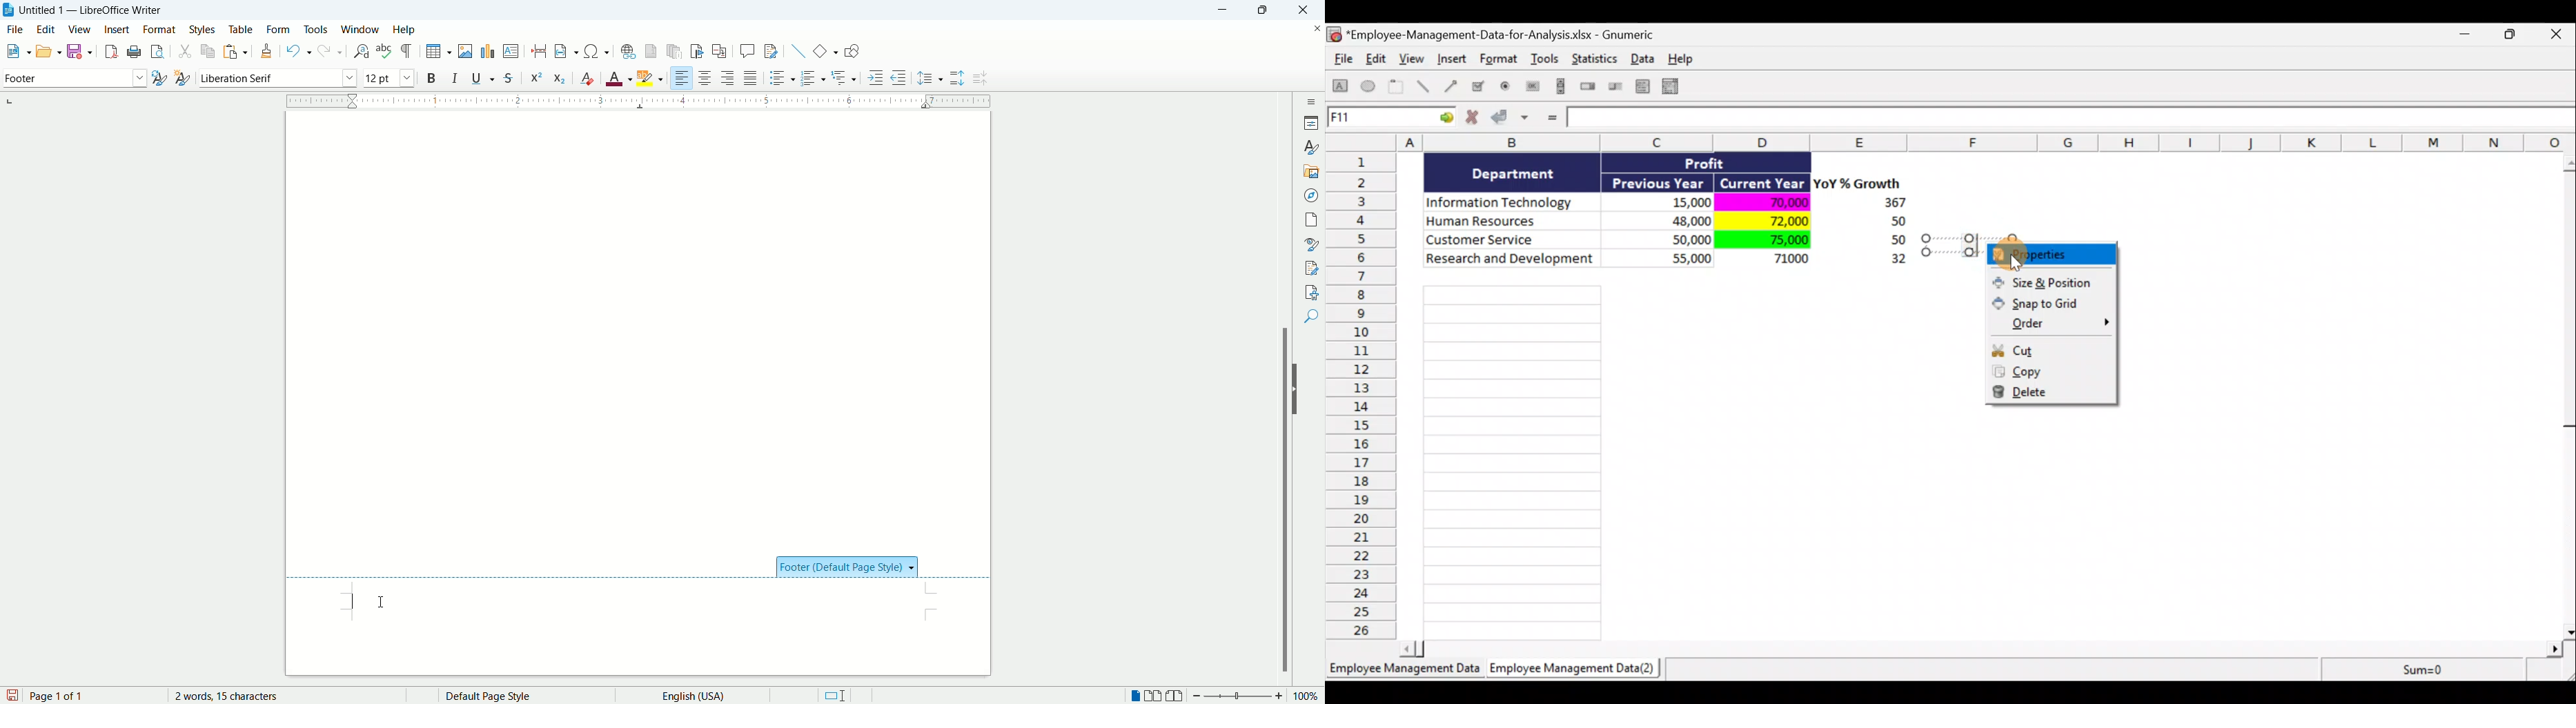 This screenshot has height=728, width=2576. What do you see at coordinates (1312, 147) in the screenshot?
I see `styles` at bounding box center [1312, 147].